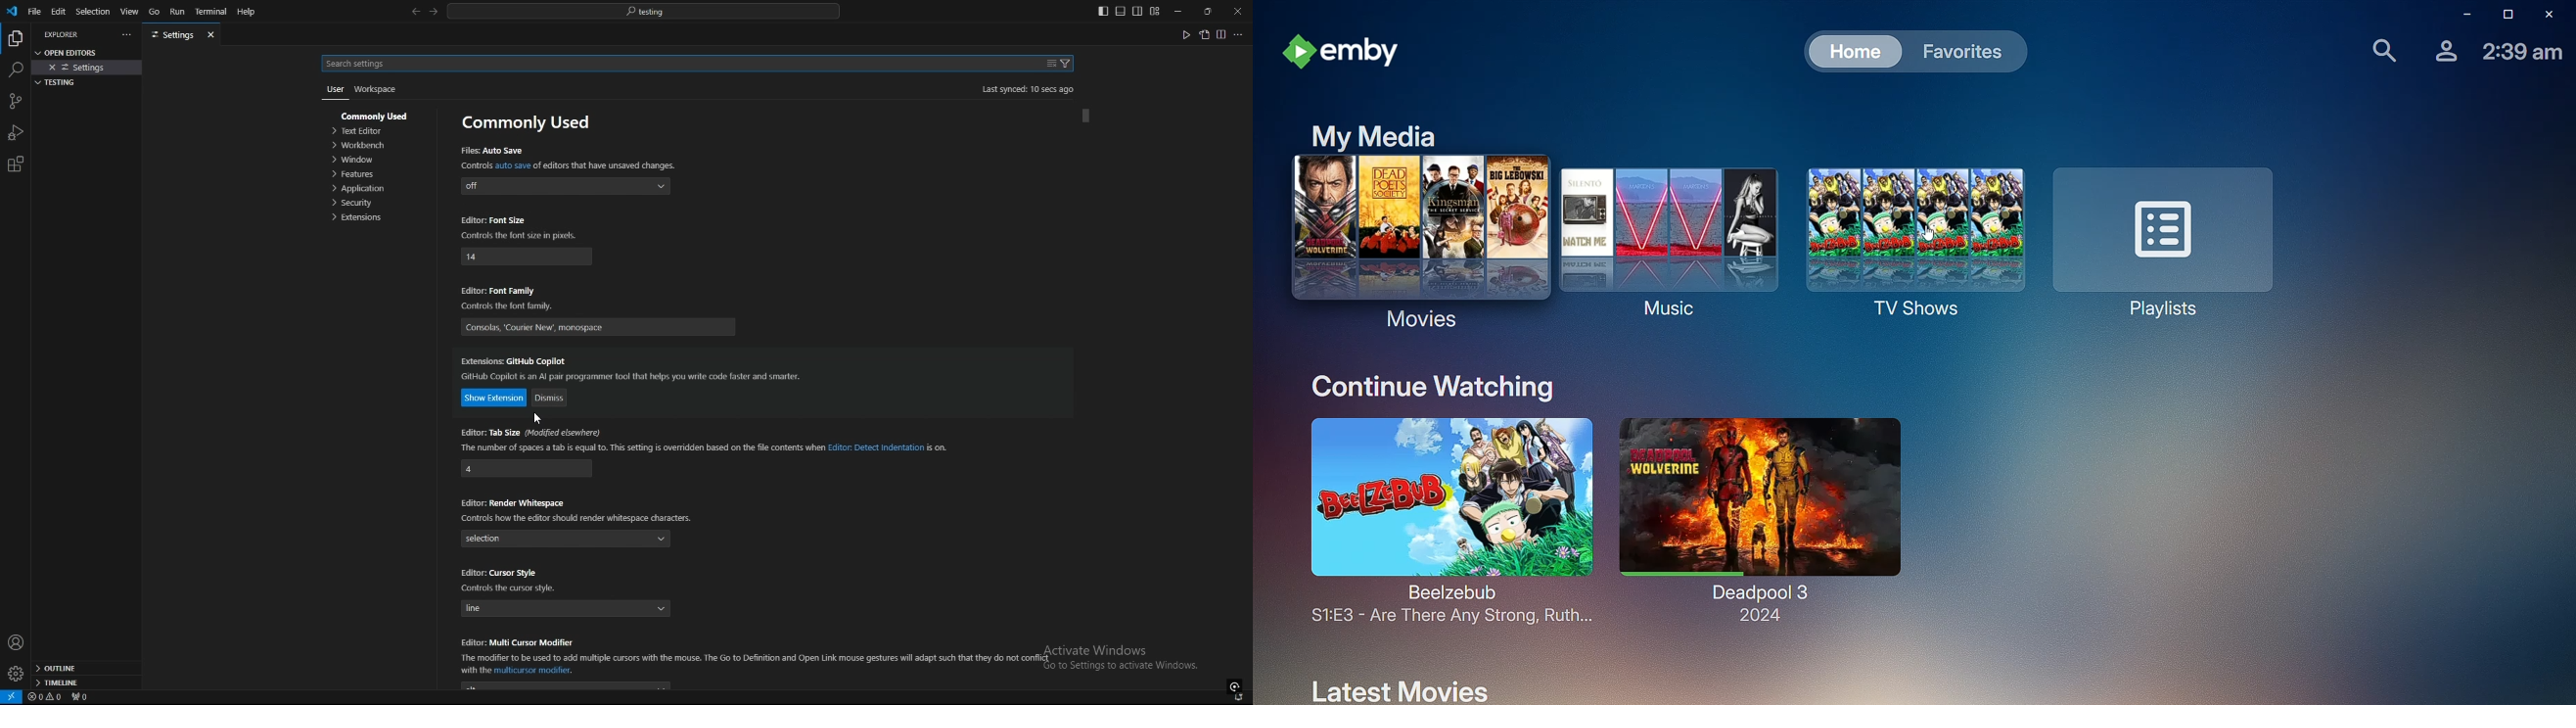  Describe the element at coordinates (536, 433) in the screenshot. I see `editor tab size` at that location.